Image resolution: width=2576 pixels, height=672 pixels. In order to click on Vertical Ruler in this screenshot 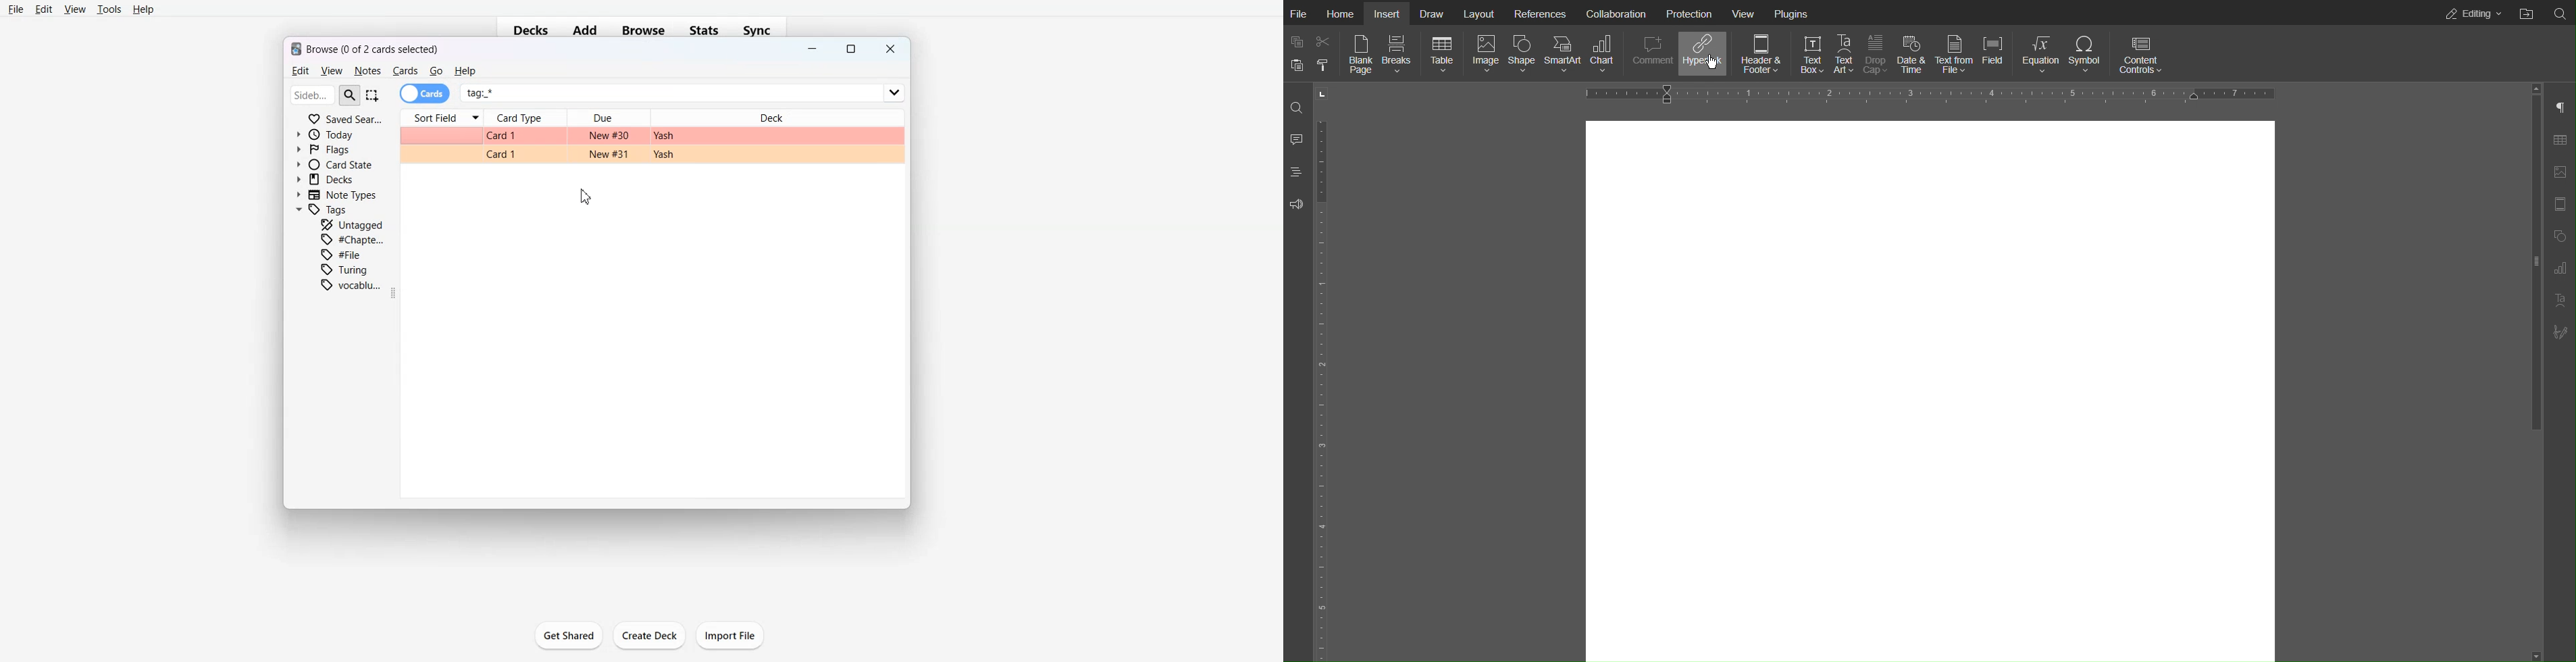, I will do `click(1326, 388)`.